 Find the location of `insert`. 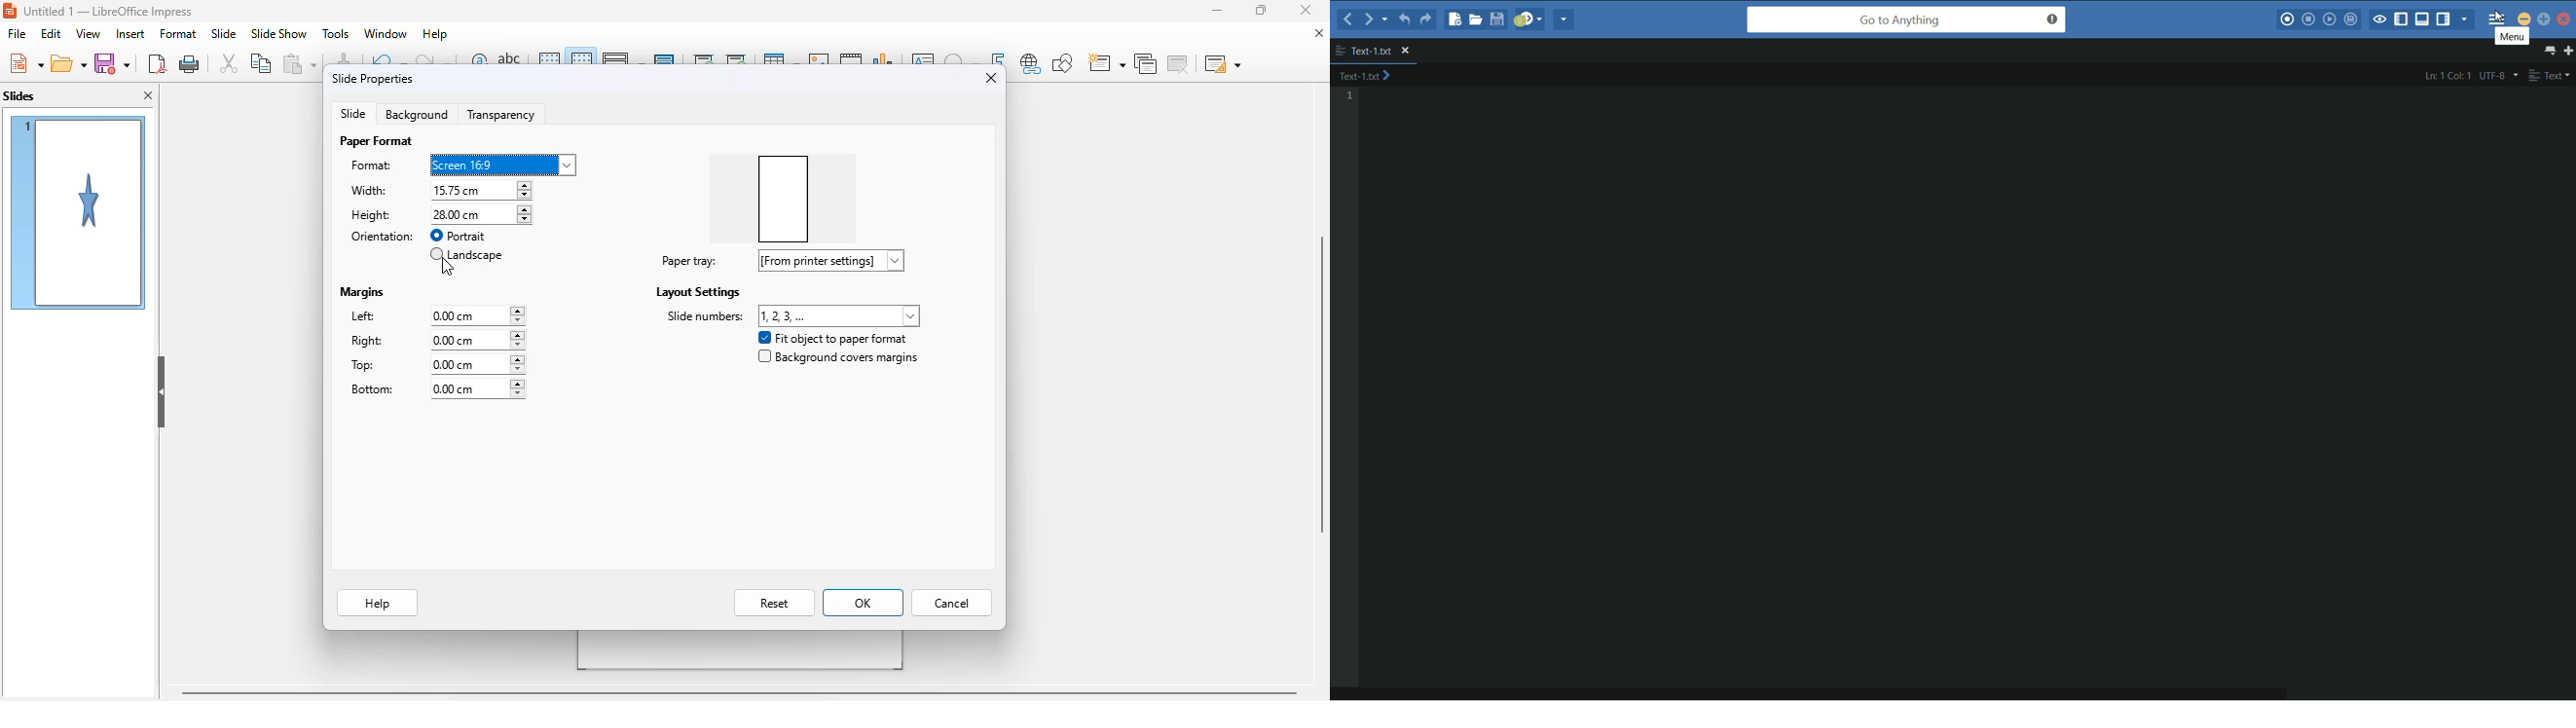

insert is located at coordinates (130, 34).